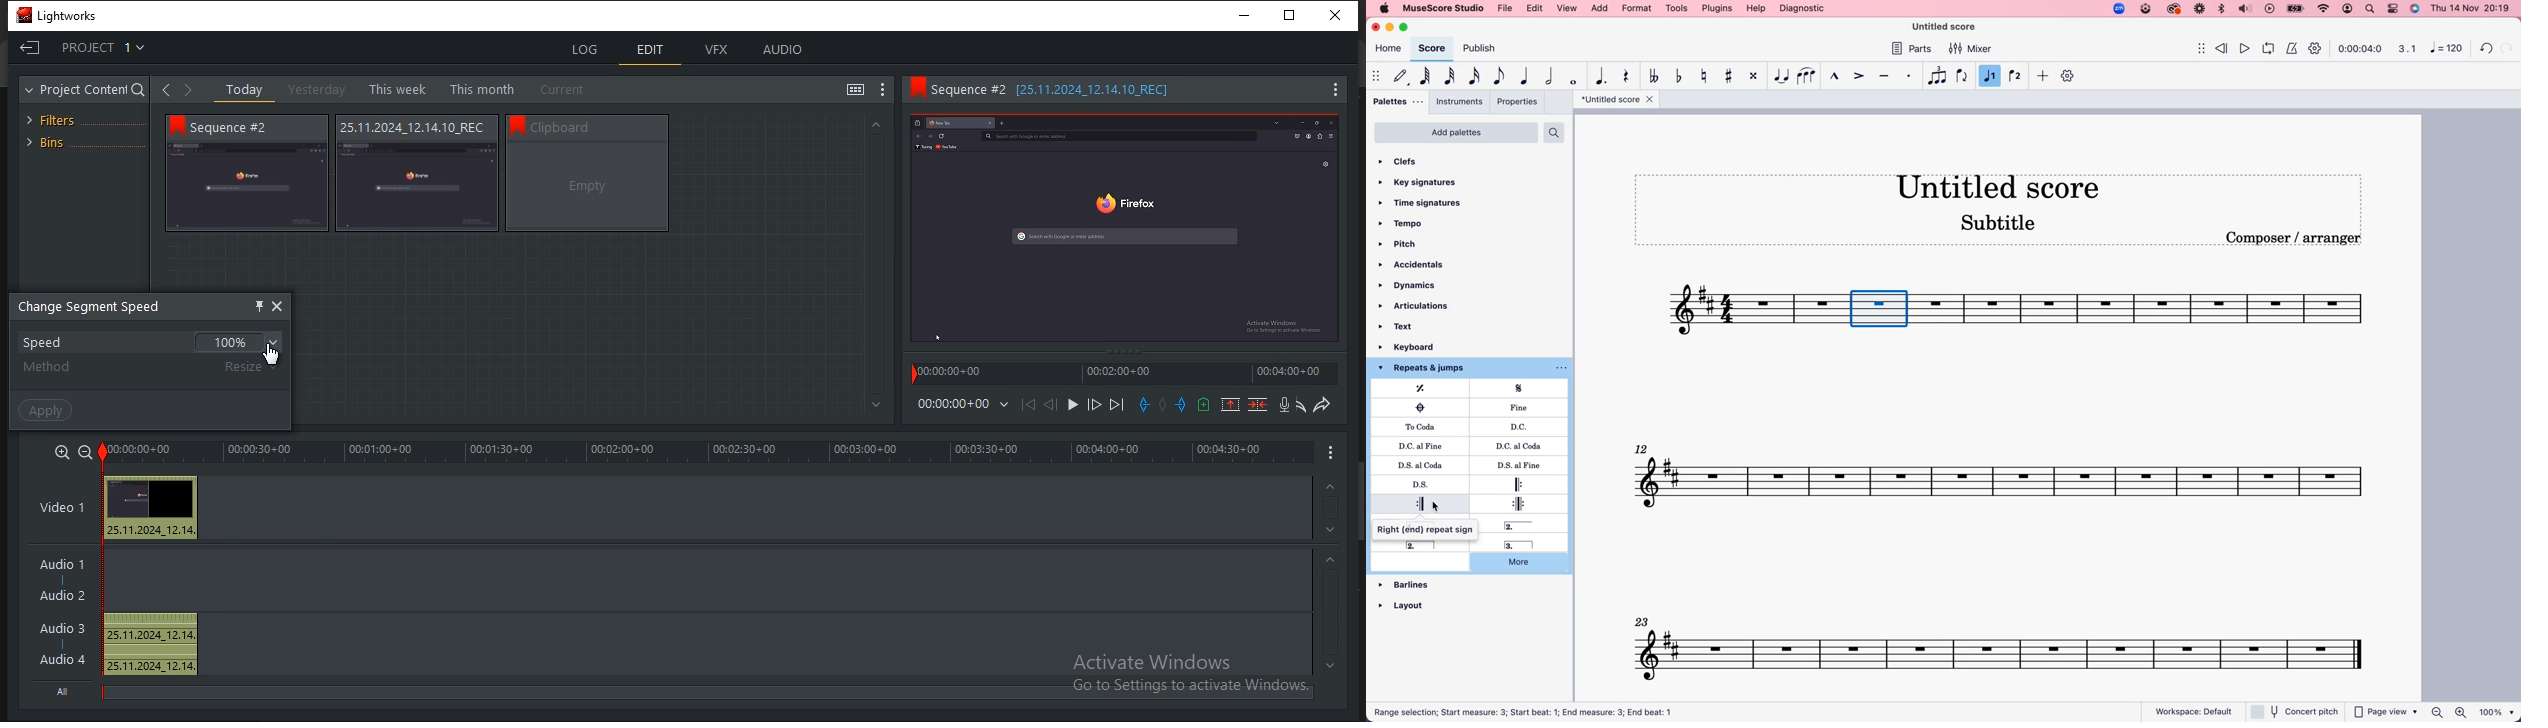  What do you see at coordinates (2291, 47) in the screenshot?
I see `metronome` at bounding box center [2291, 47].